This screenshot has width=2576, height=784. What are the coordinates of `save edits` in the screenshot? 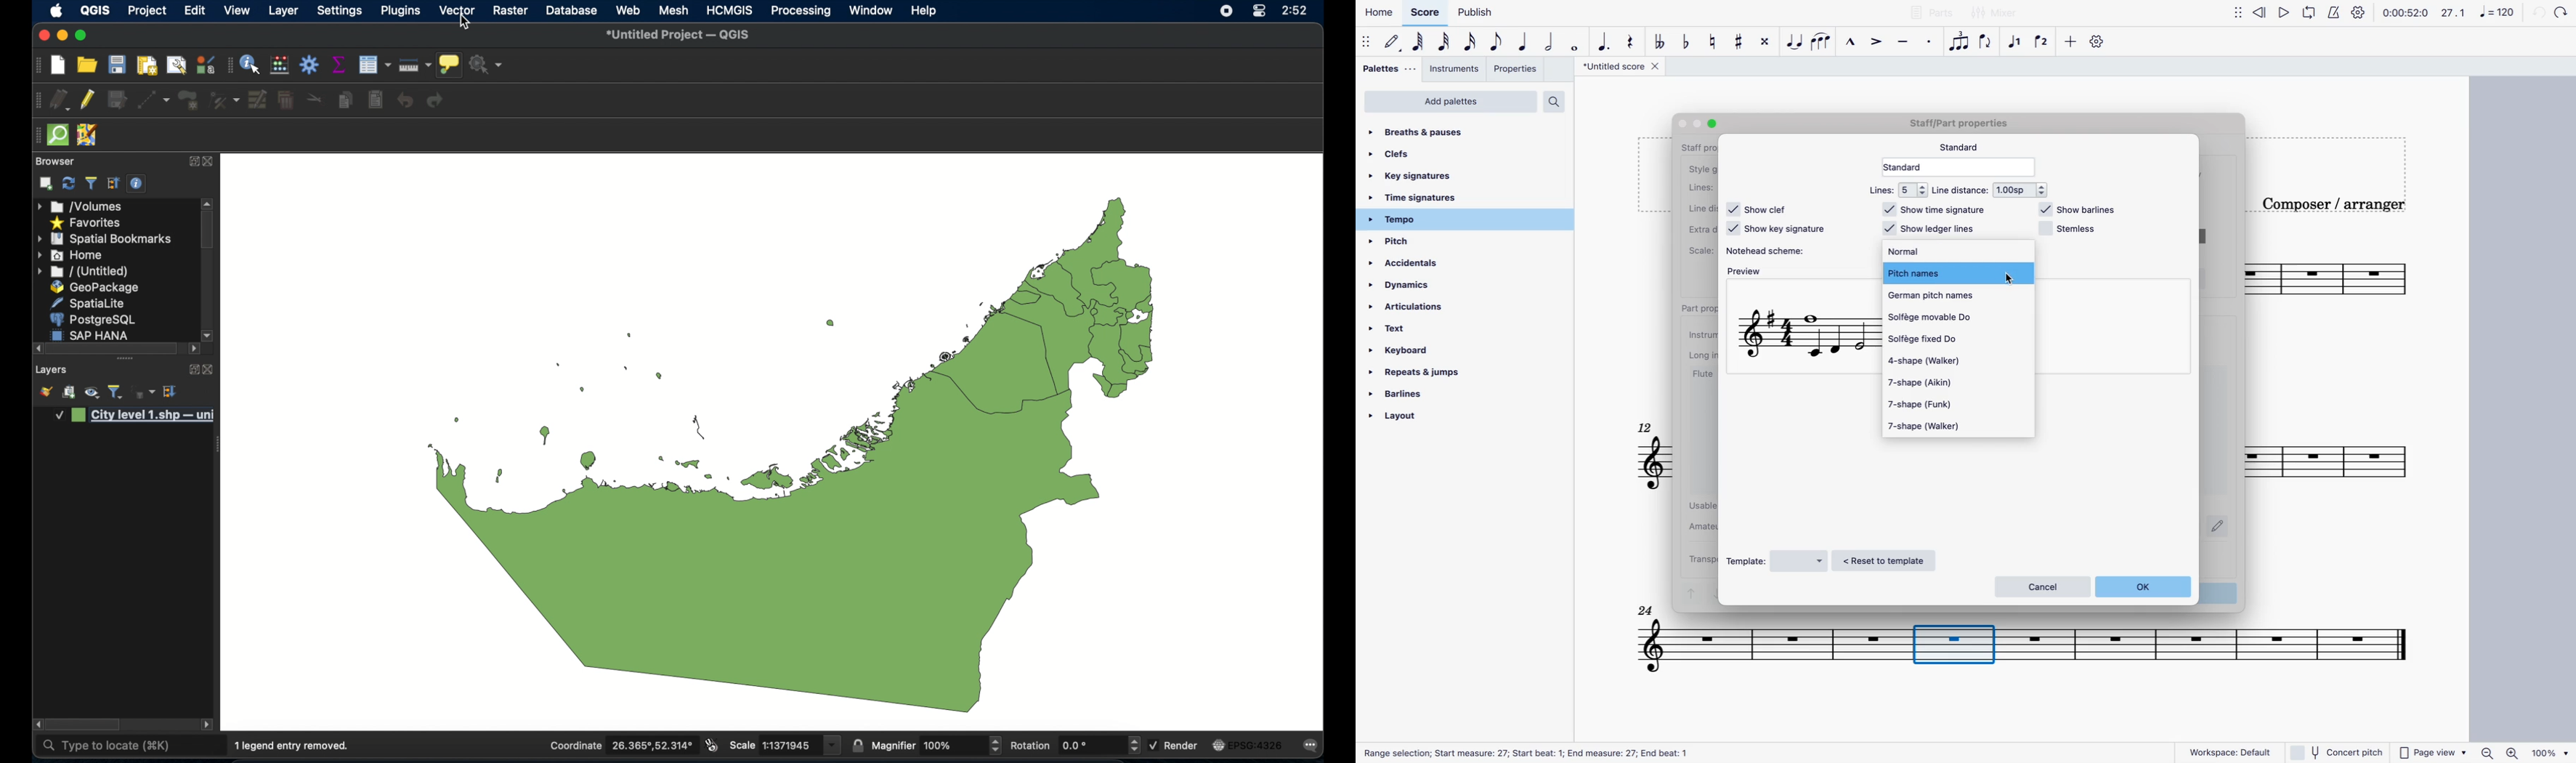 It's located at (118, 100).